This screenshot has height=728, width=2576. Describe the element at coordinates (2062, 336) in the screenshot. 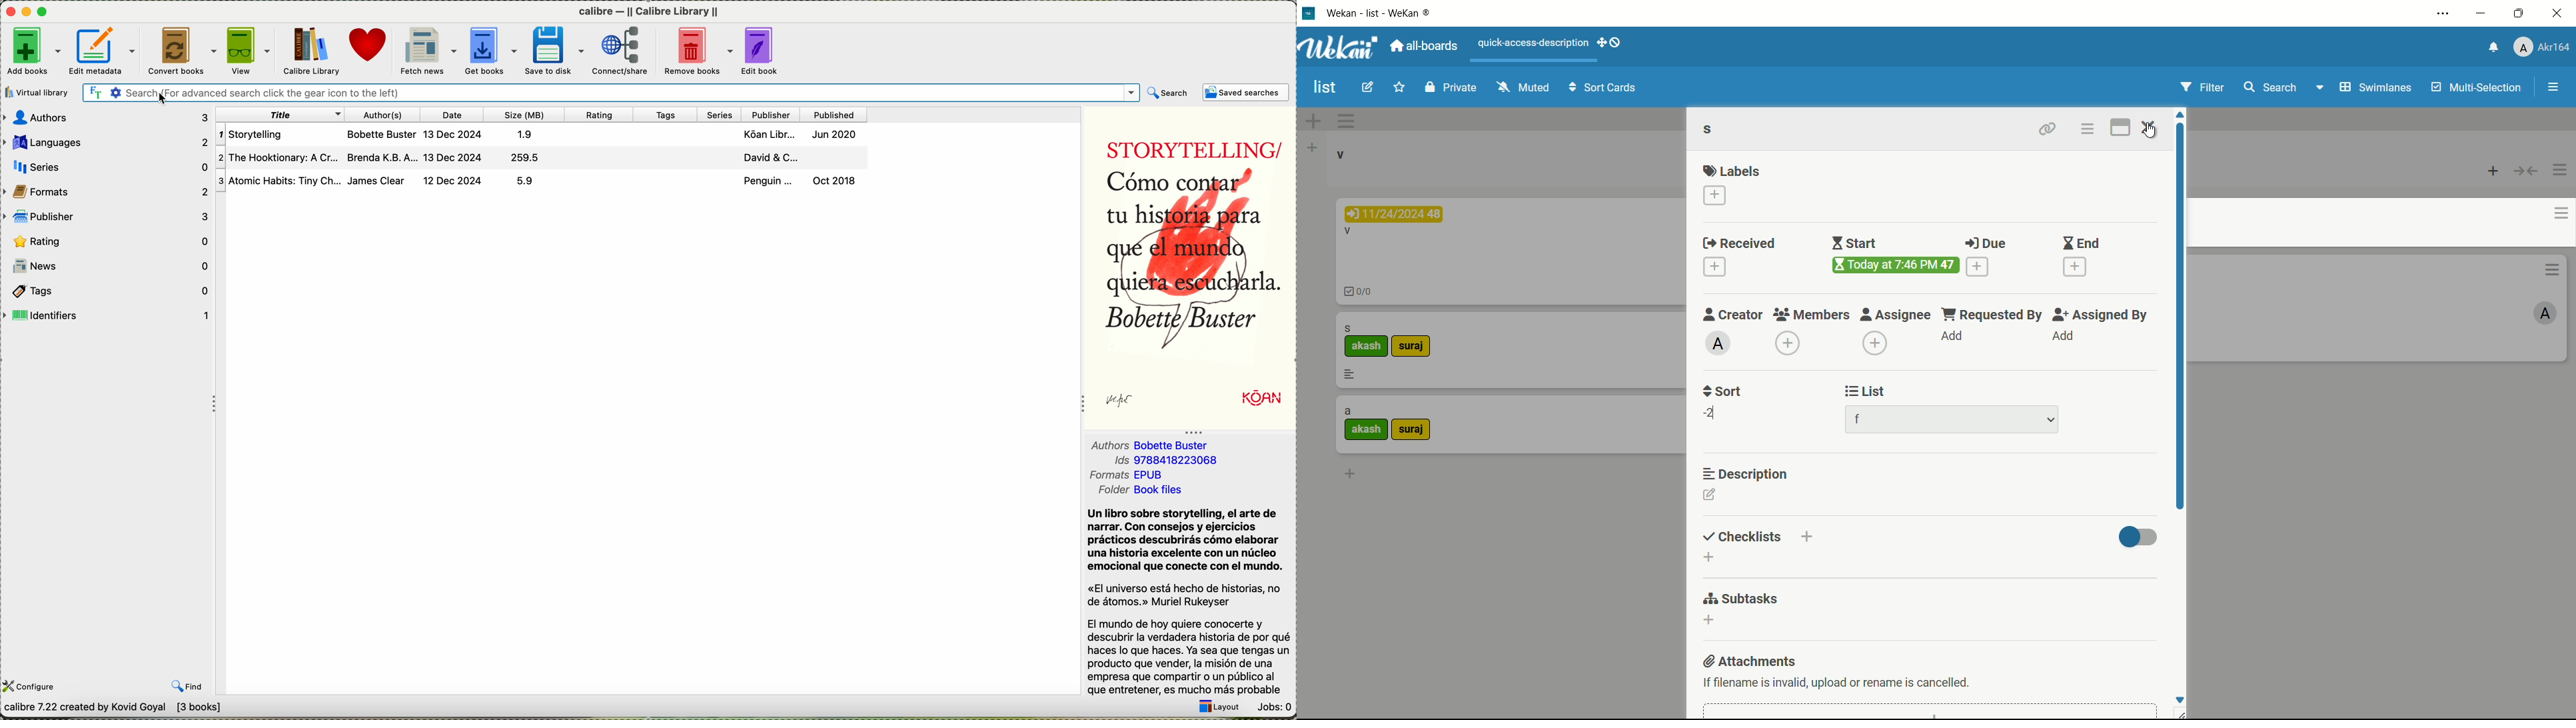

I see `add` at that location.